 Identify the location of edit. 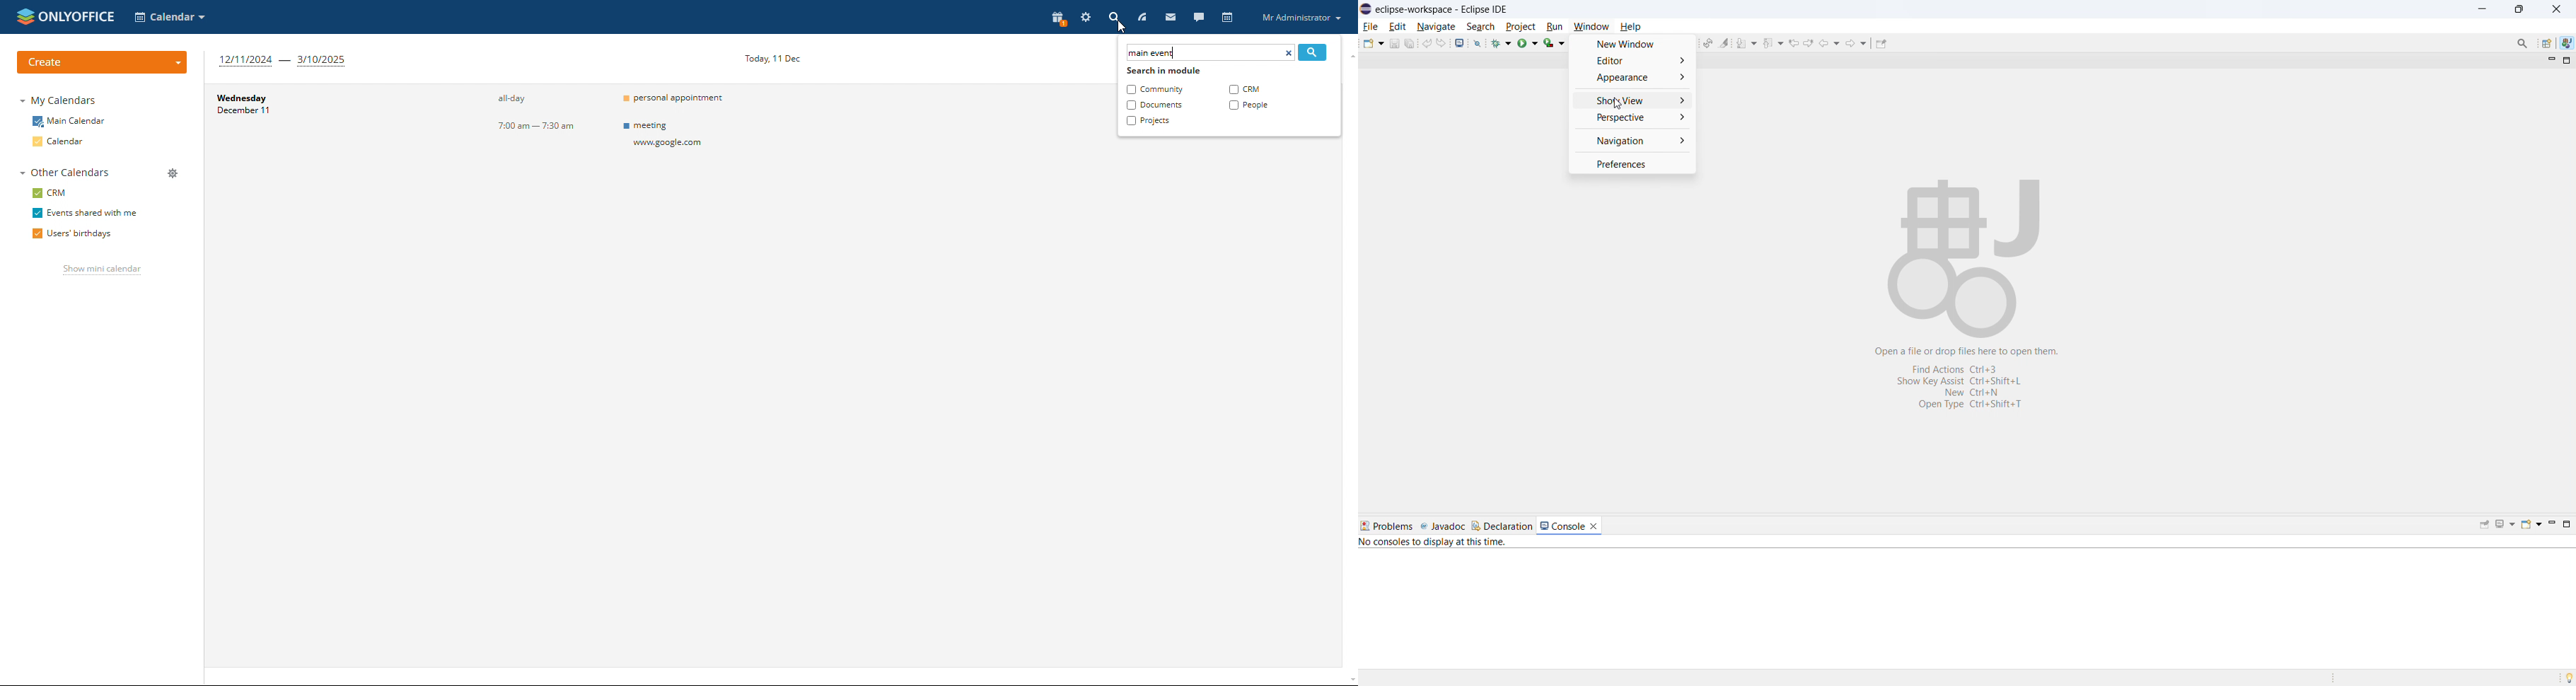
(1398, 27).